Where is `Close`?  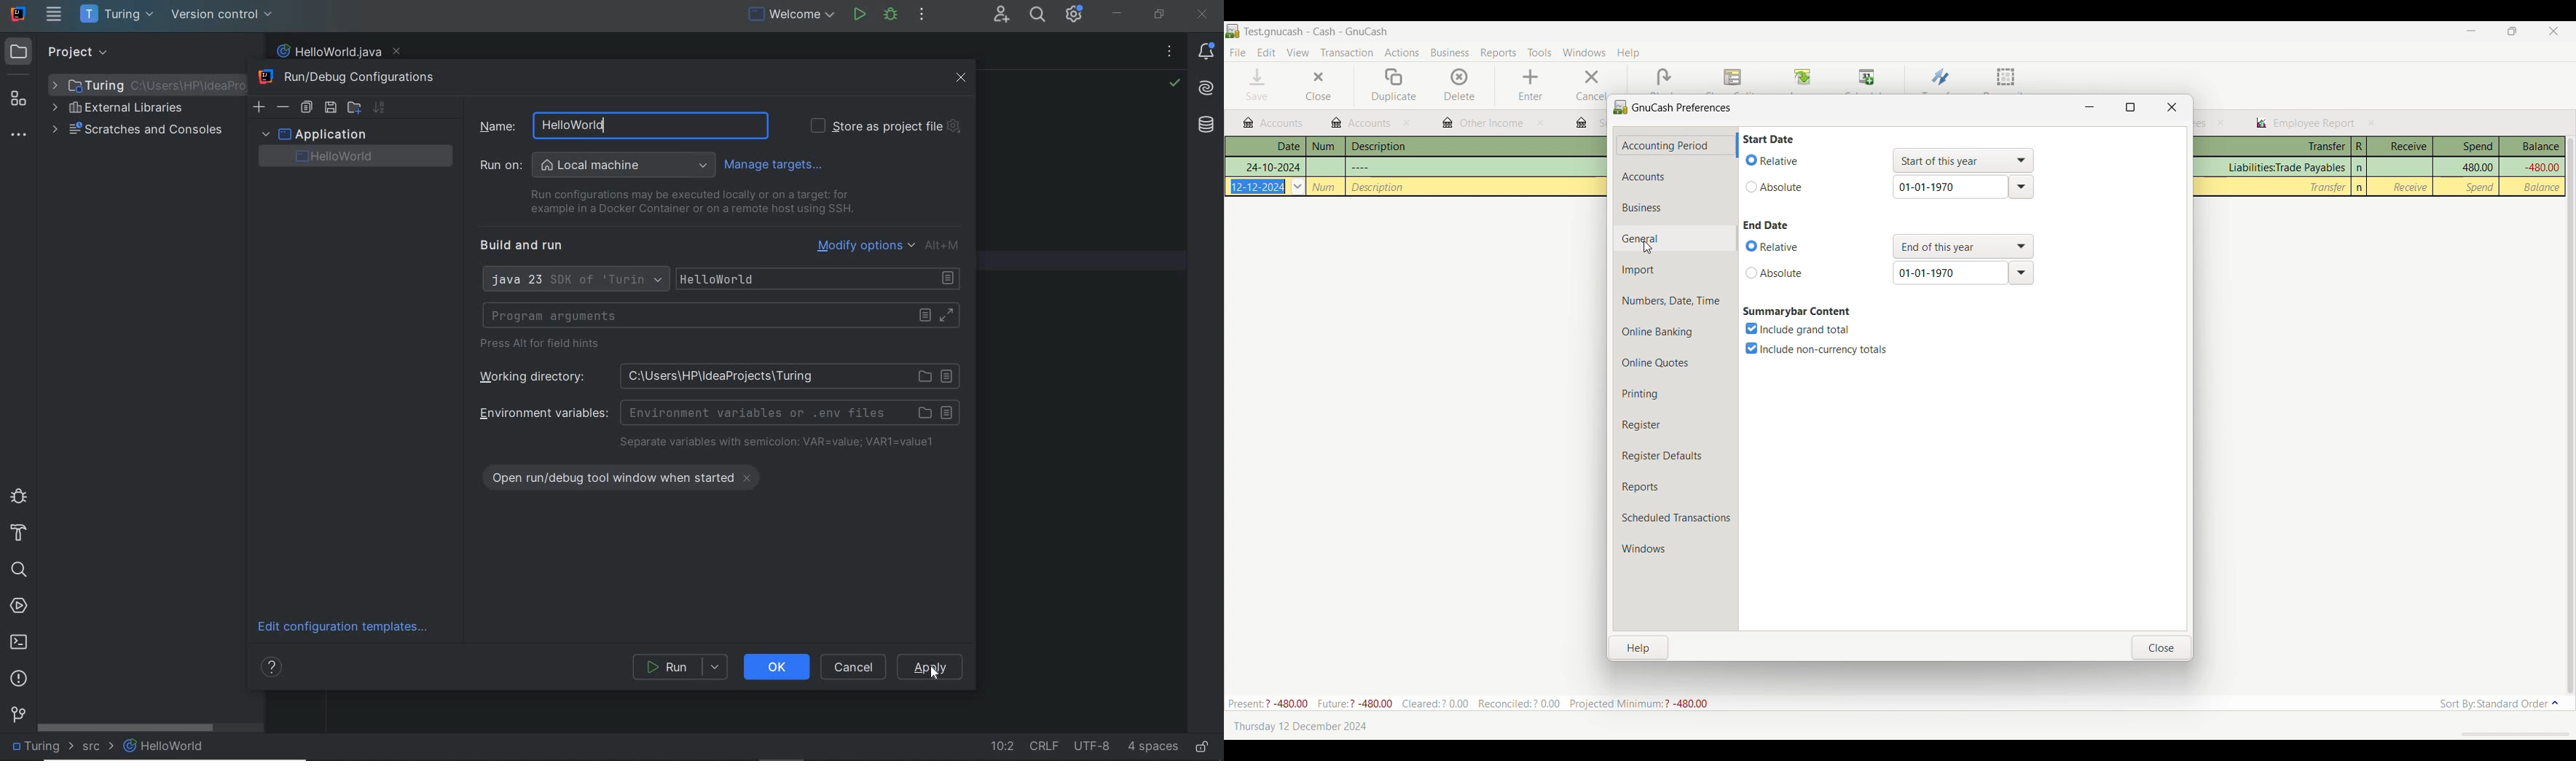
Close is located at coordinates (2162, 648).